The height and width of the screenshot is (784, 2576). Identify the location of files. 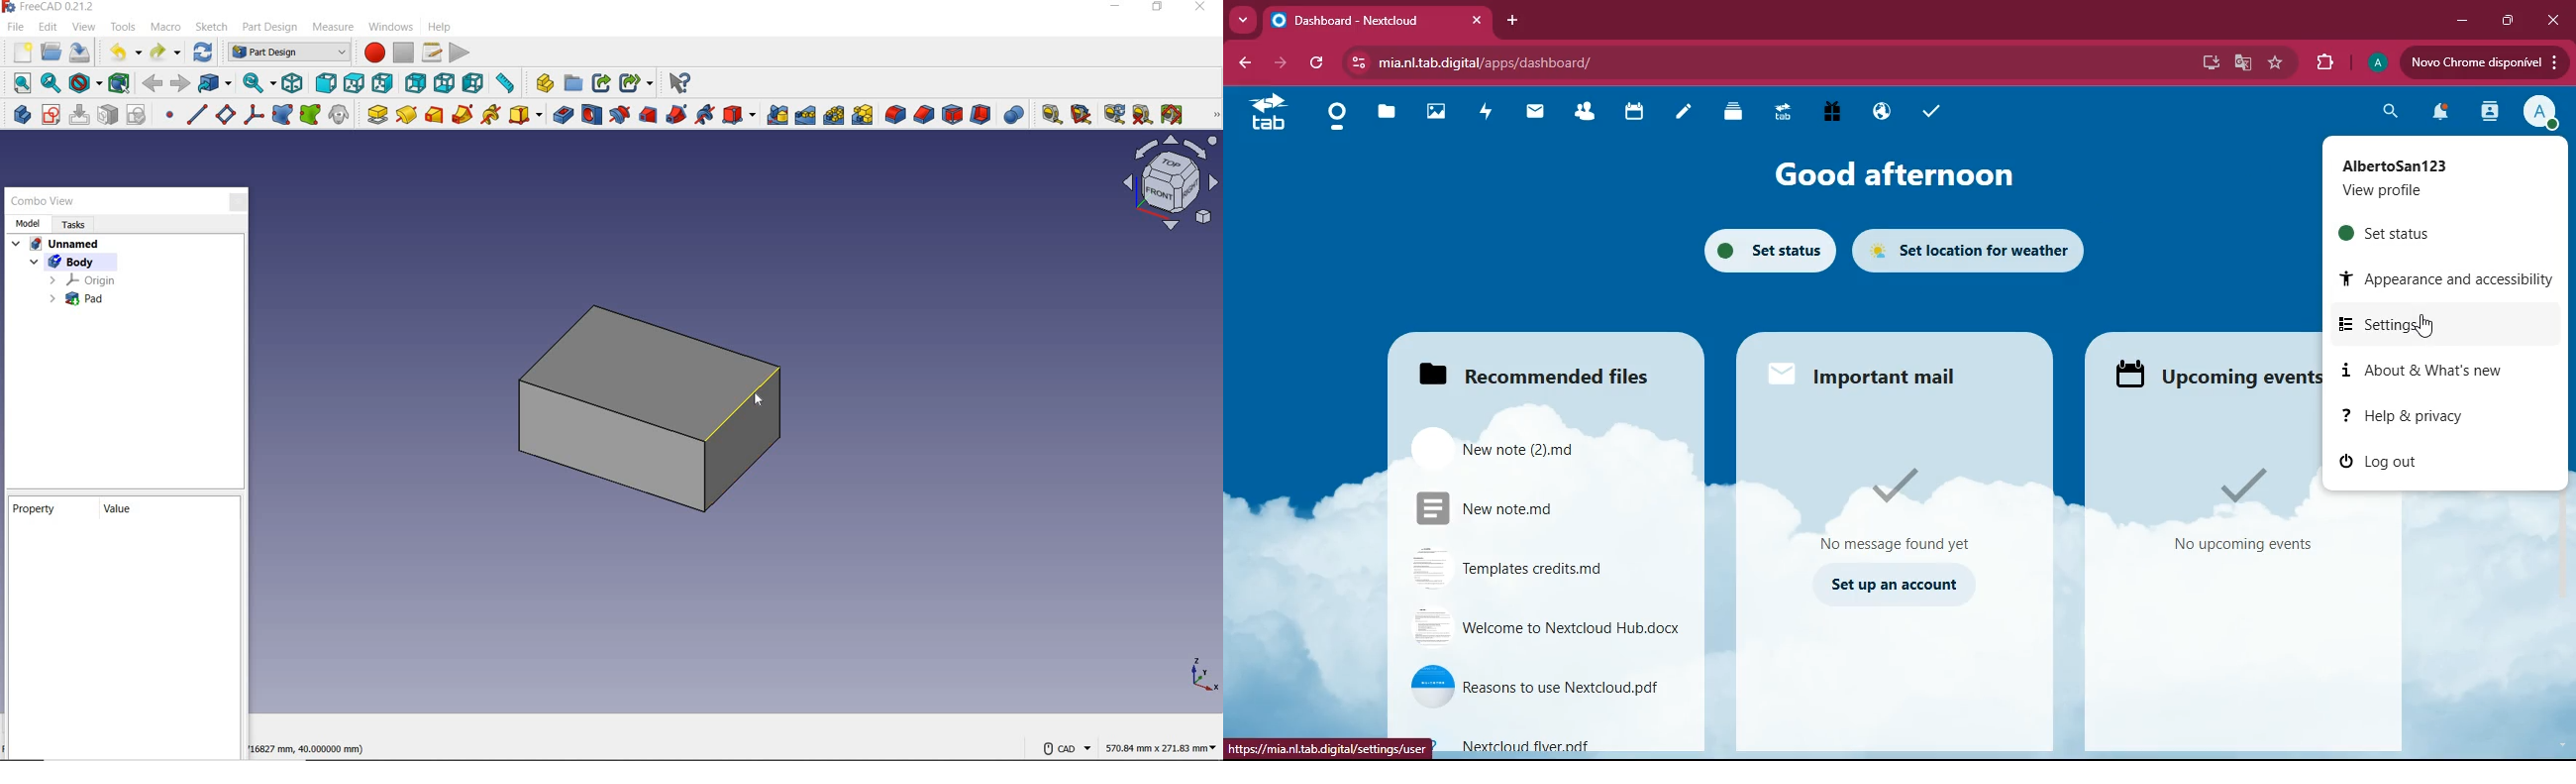
(1386, 114).